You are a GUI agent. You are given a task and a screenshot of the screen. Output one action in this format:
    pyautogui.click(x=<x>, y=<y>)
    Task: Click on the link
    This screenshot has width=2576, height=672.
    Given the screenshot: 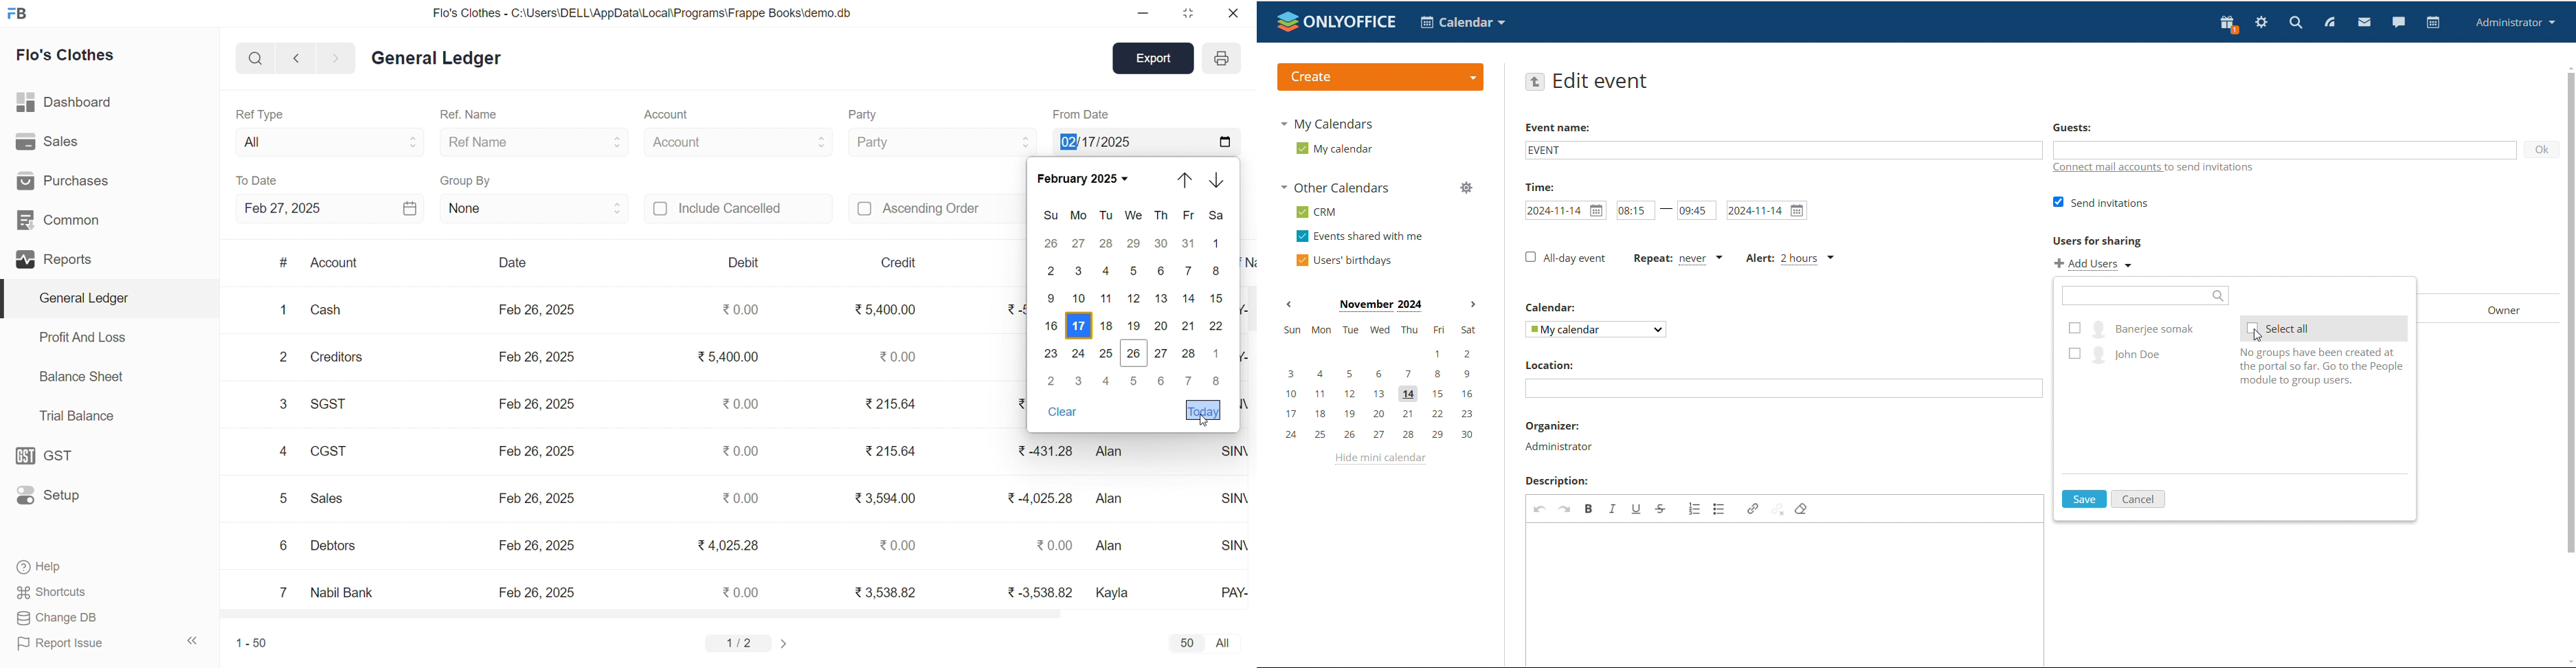 What is the action you would take?
    pyautogui.click(x=1754, y=509)
    